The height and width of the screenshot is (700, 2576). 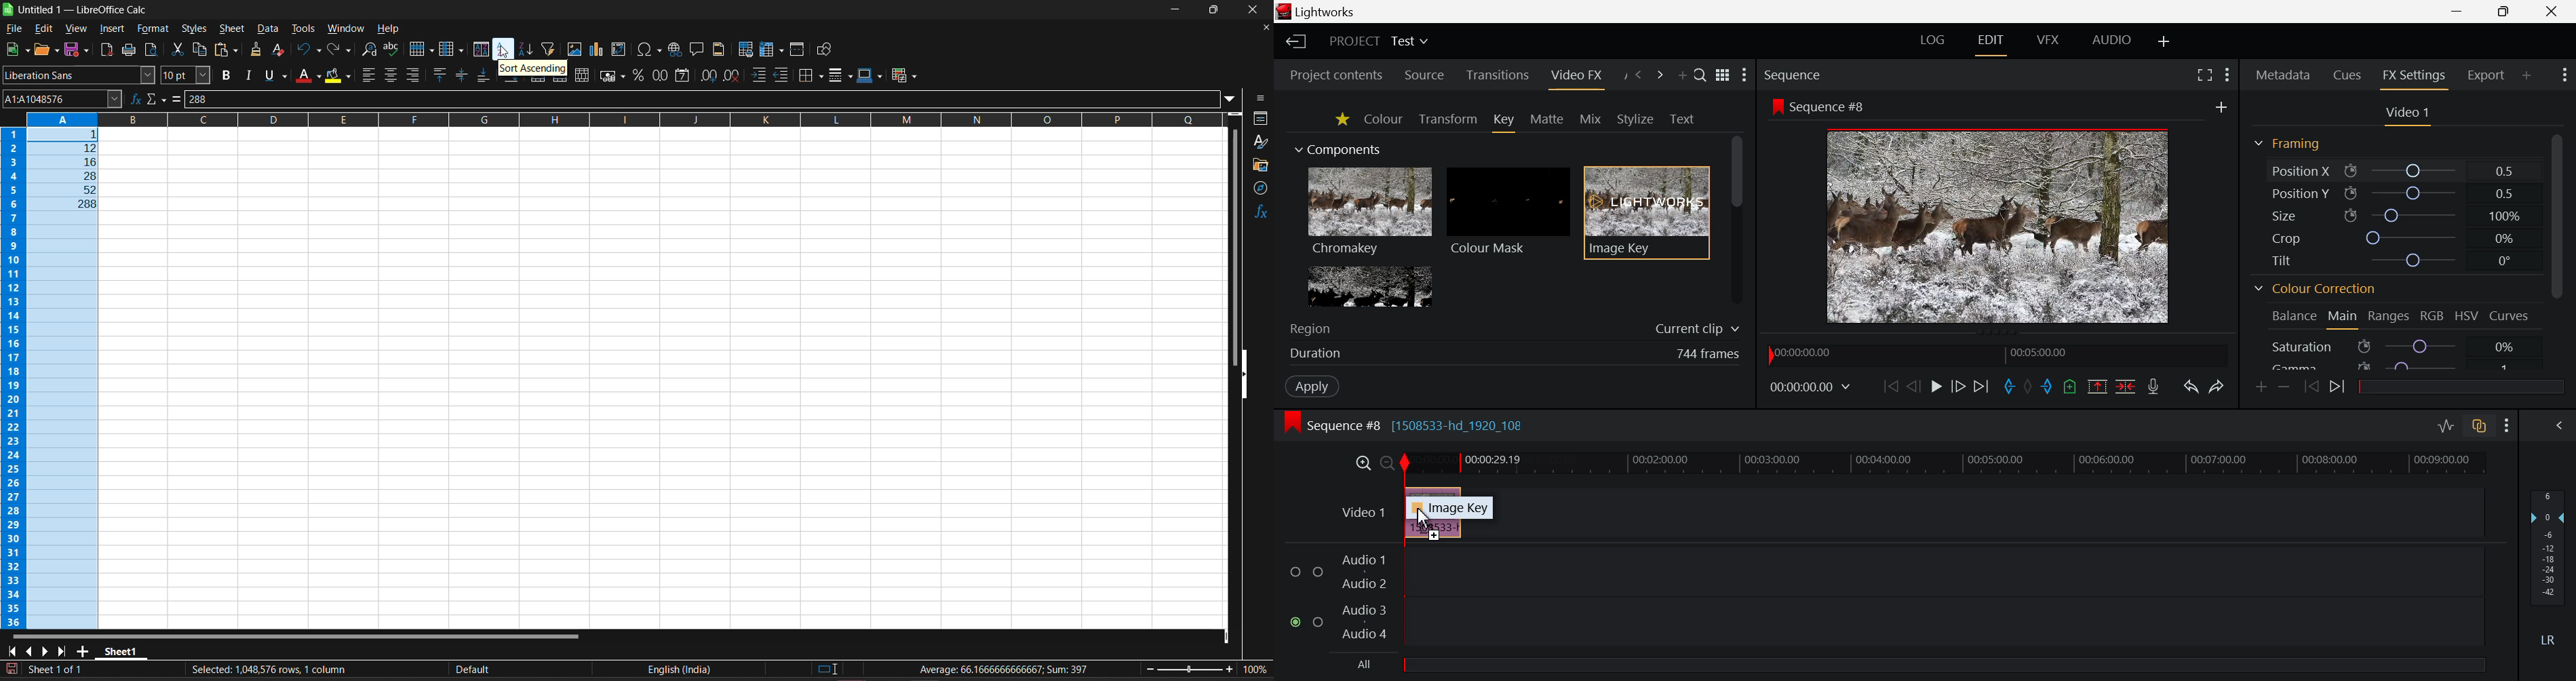 What do you see at coordinates (1262, 213) in the screenshot?
I see `functions` at bounding box center [1262, 213].